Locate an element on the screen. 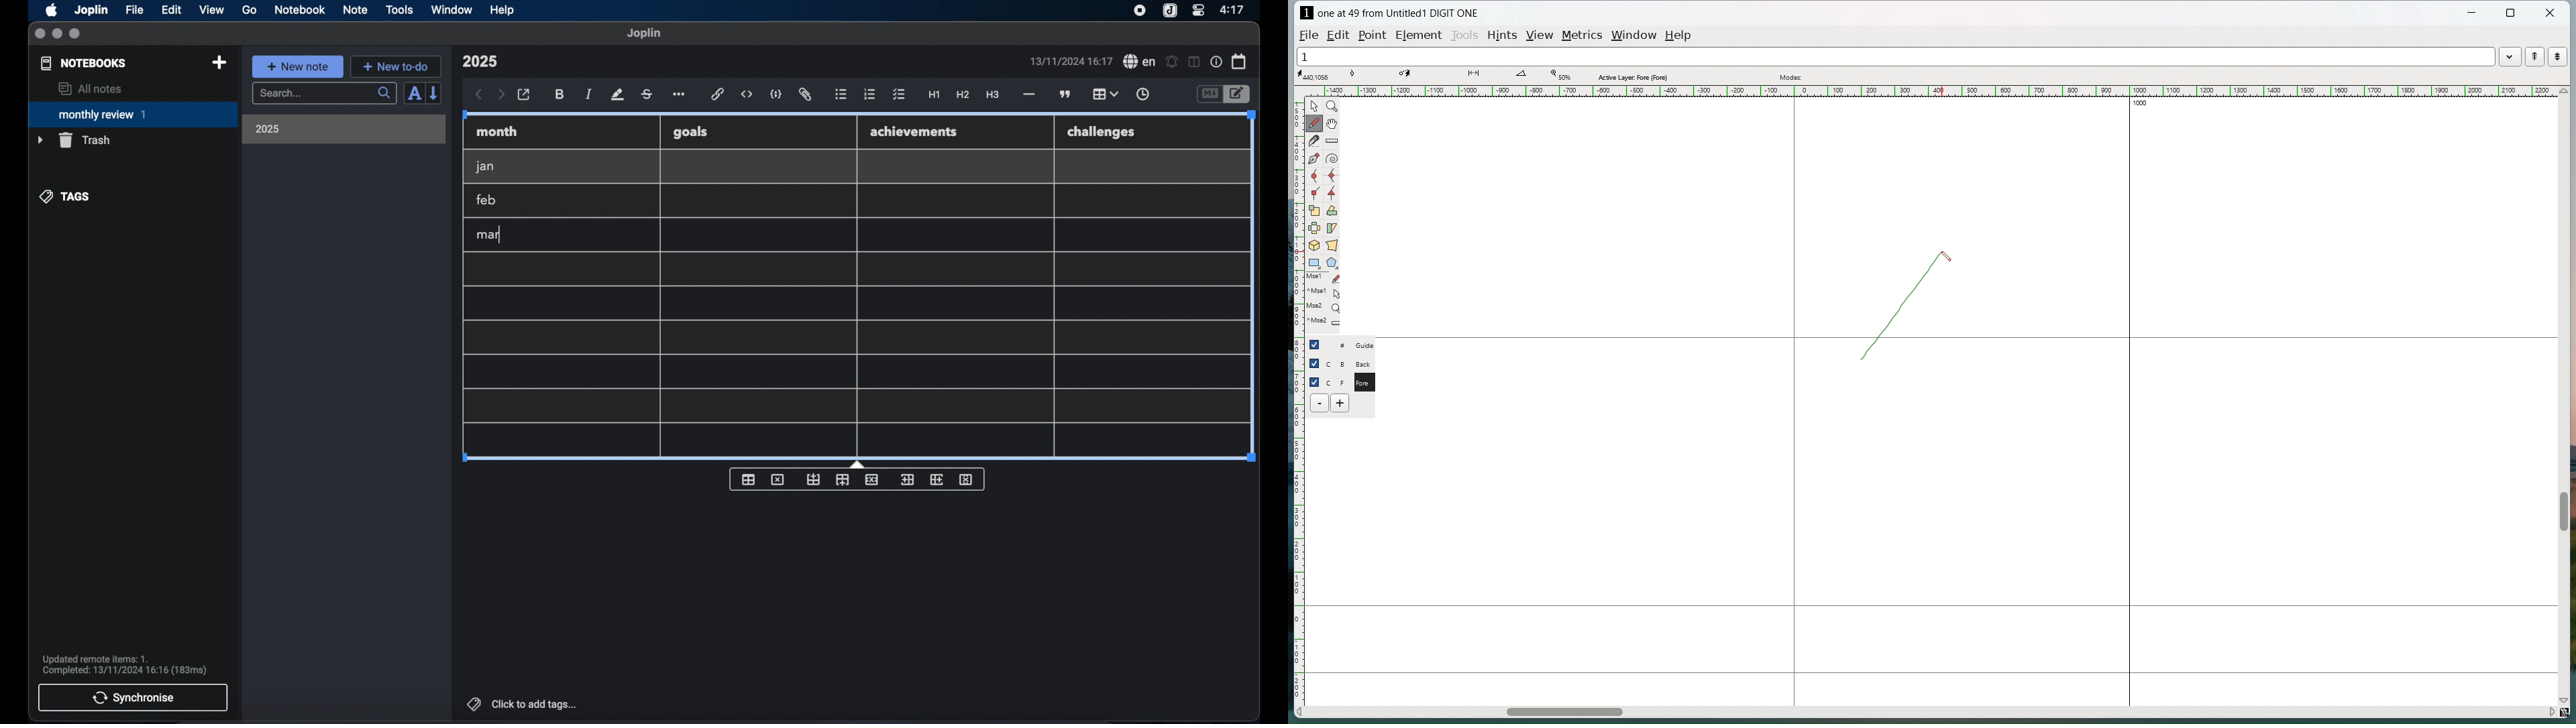 This screenshot has height=728, width=2576. tags is located at coordinates (66, 196).